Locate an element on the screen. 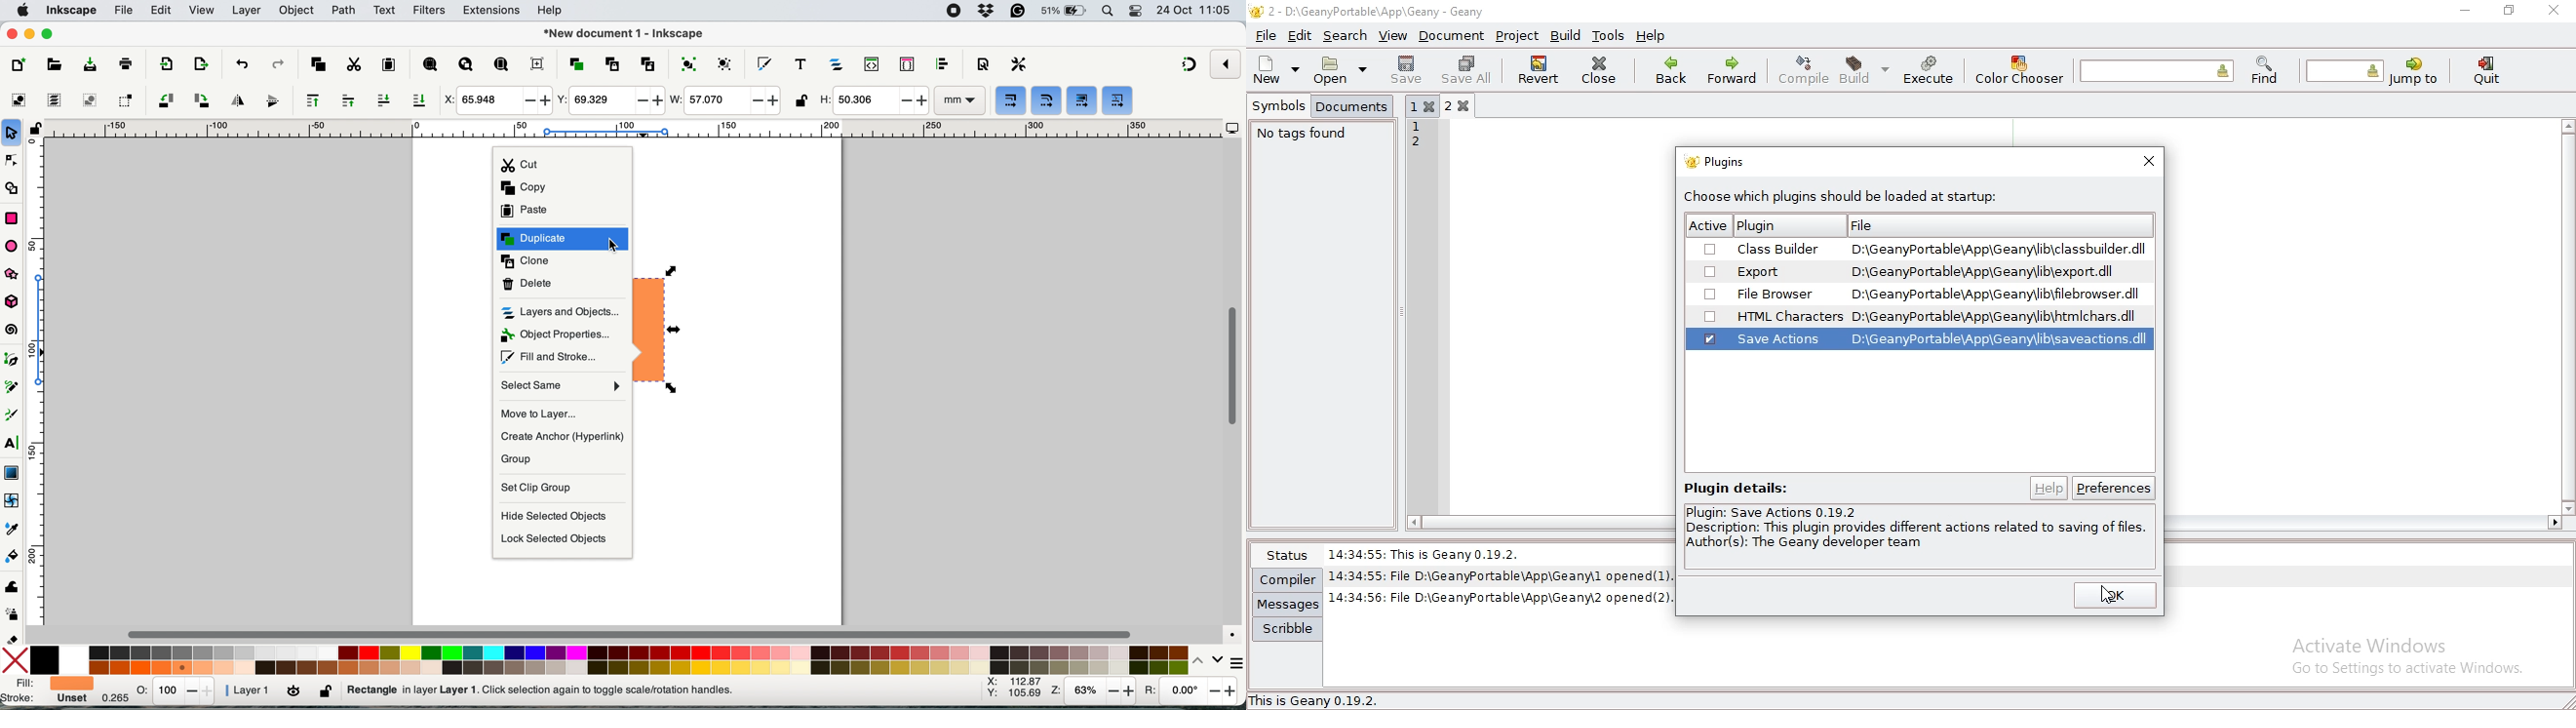  grammarly is located at coordinates (1019, 12).